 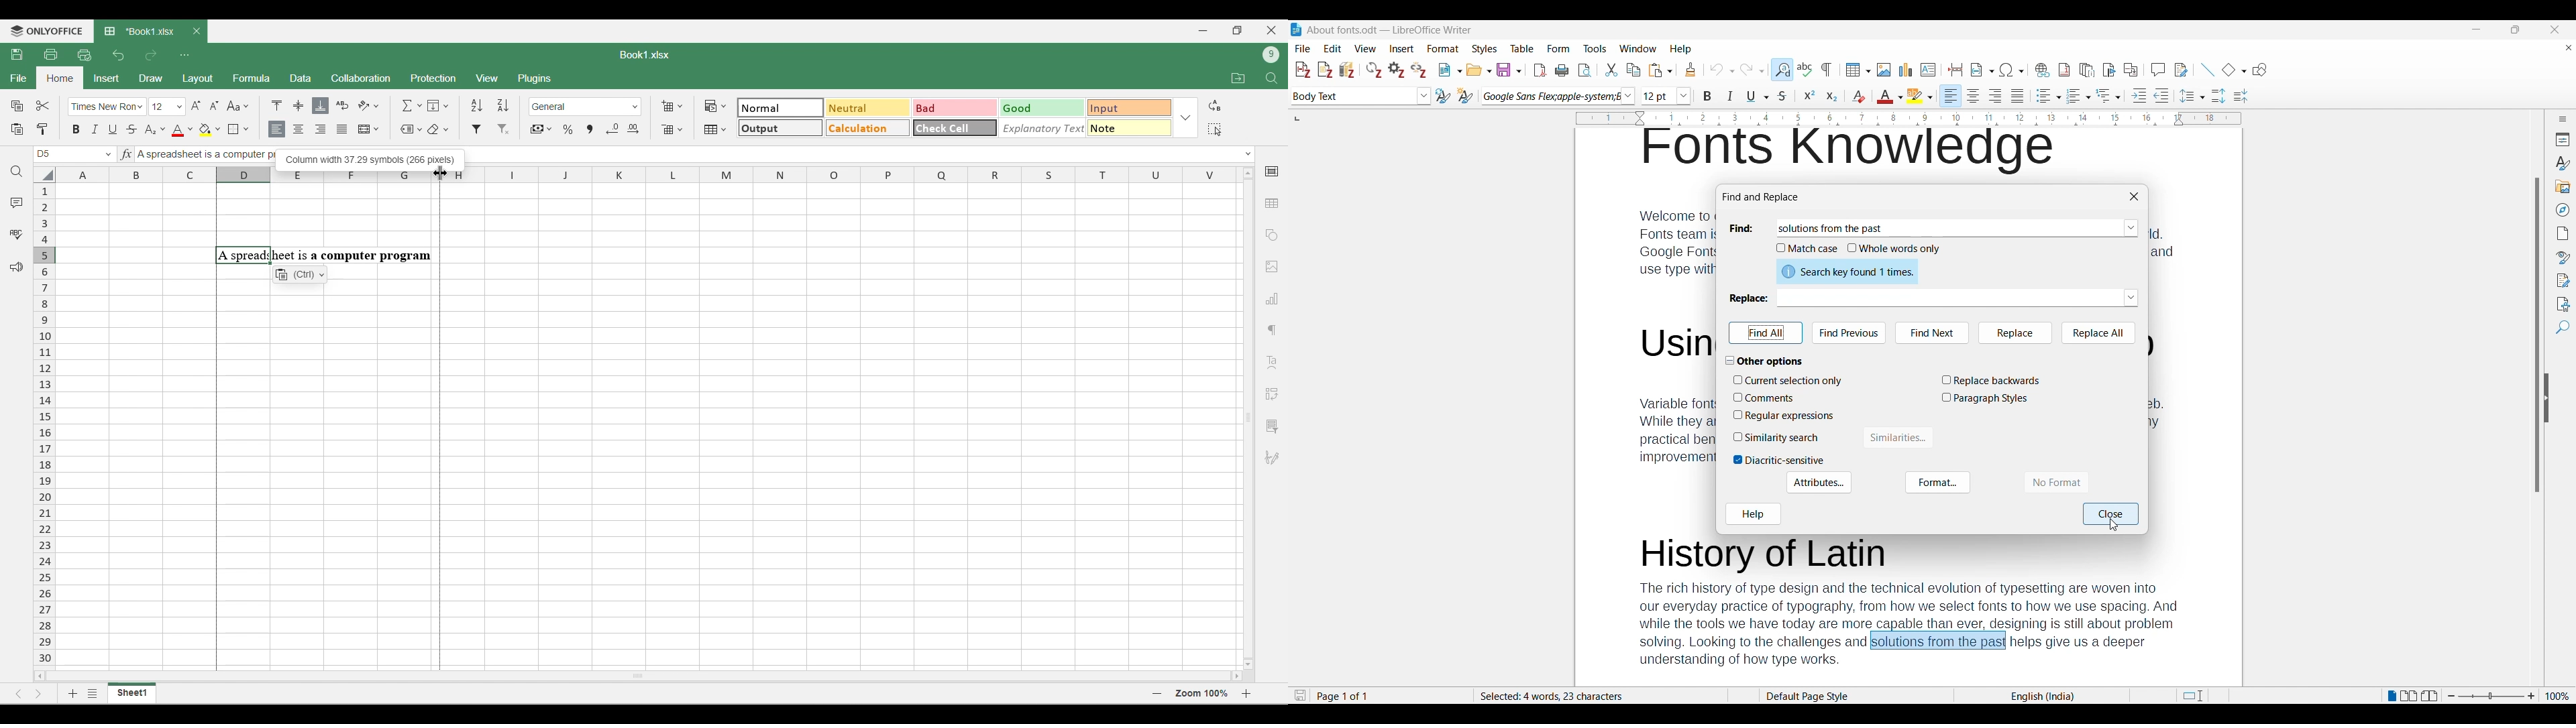 What do you see at coordinates (2017, 333) in the screenshot?
I see `Replace` at bounding box center [2017, 333].